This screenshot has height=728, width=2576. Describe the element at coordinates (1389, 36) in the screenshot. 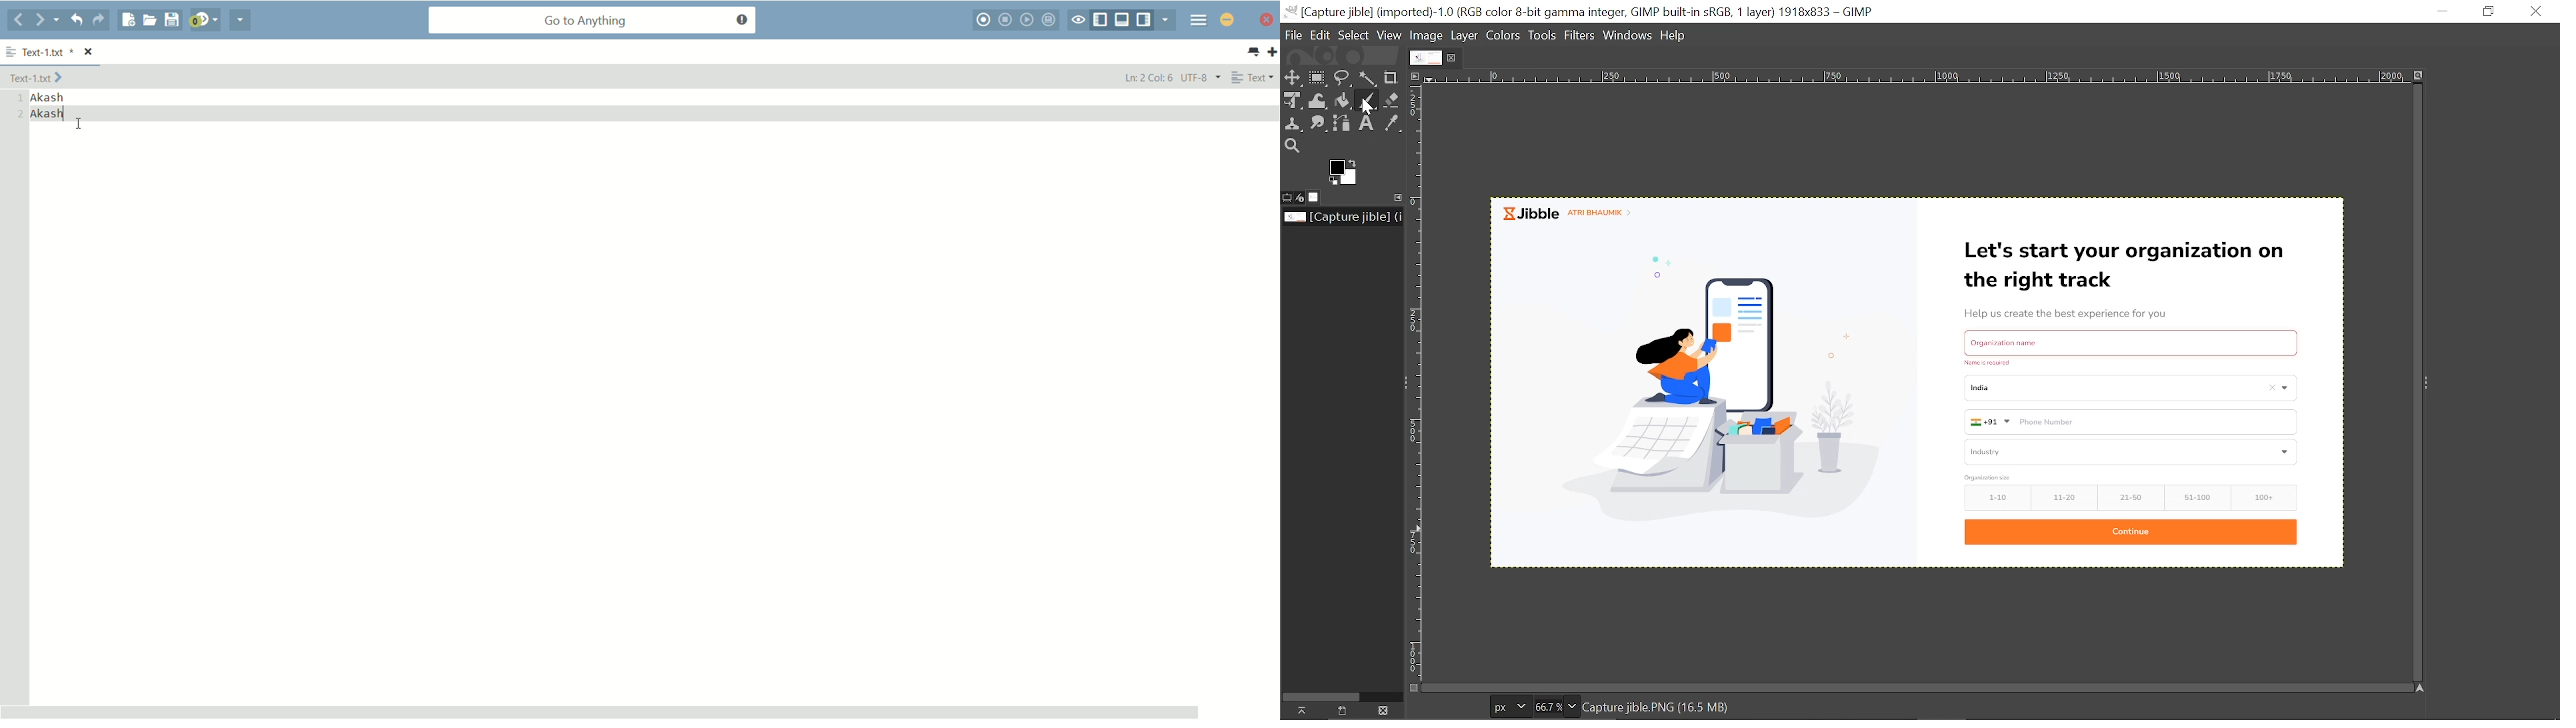

I see `View` at that location.